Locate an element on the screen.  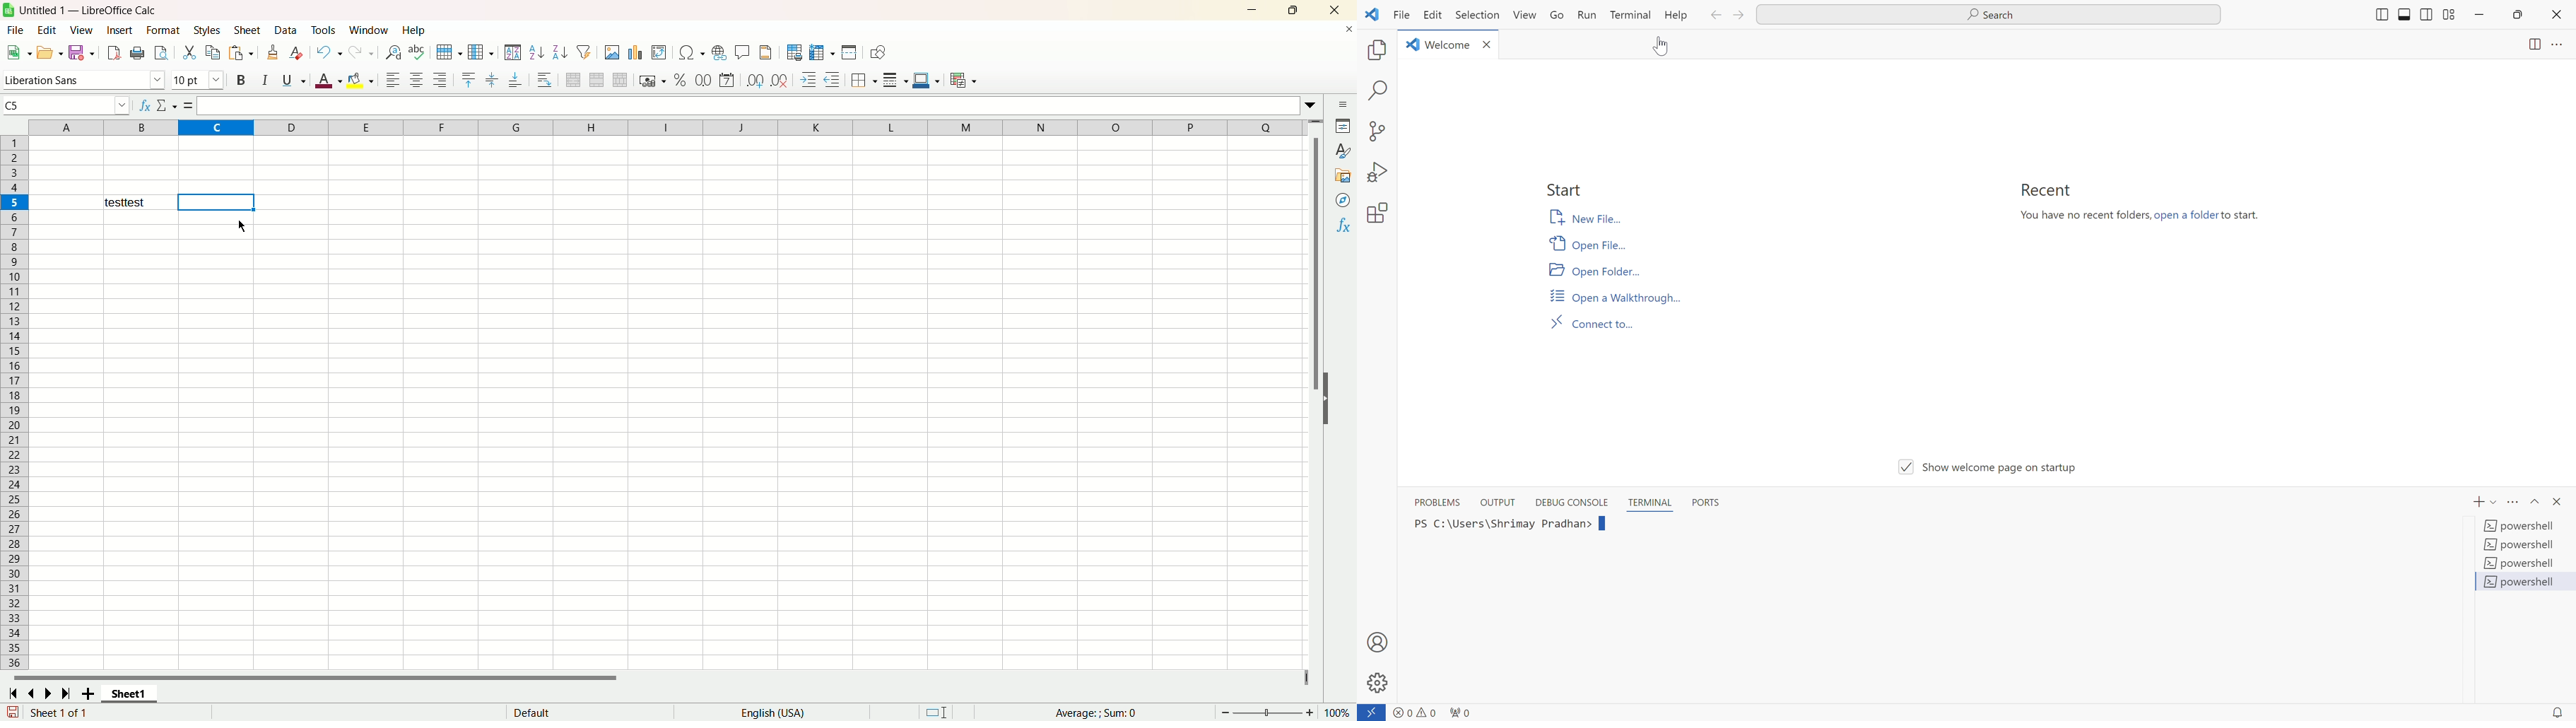
column is located at coordinates (215, 128).